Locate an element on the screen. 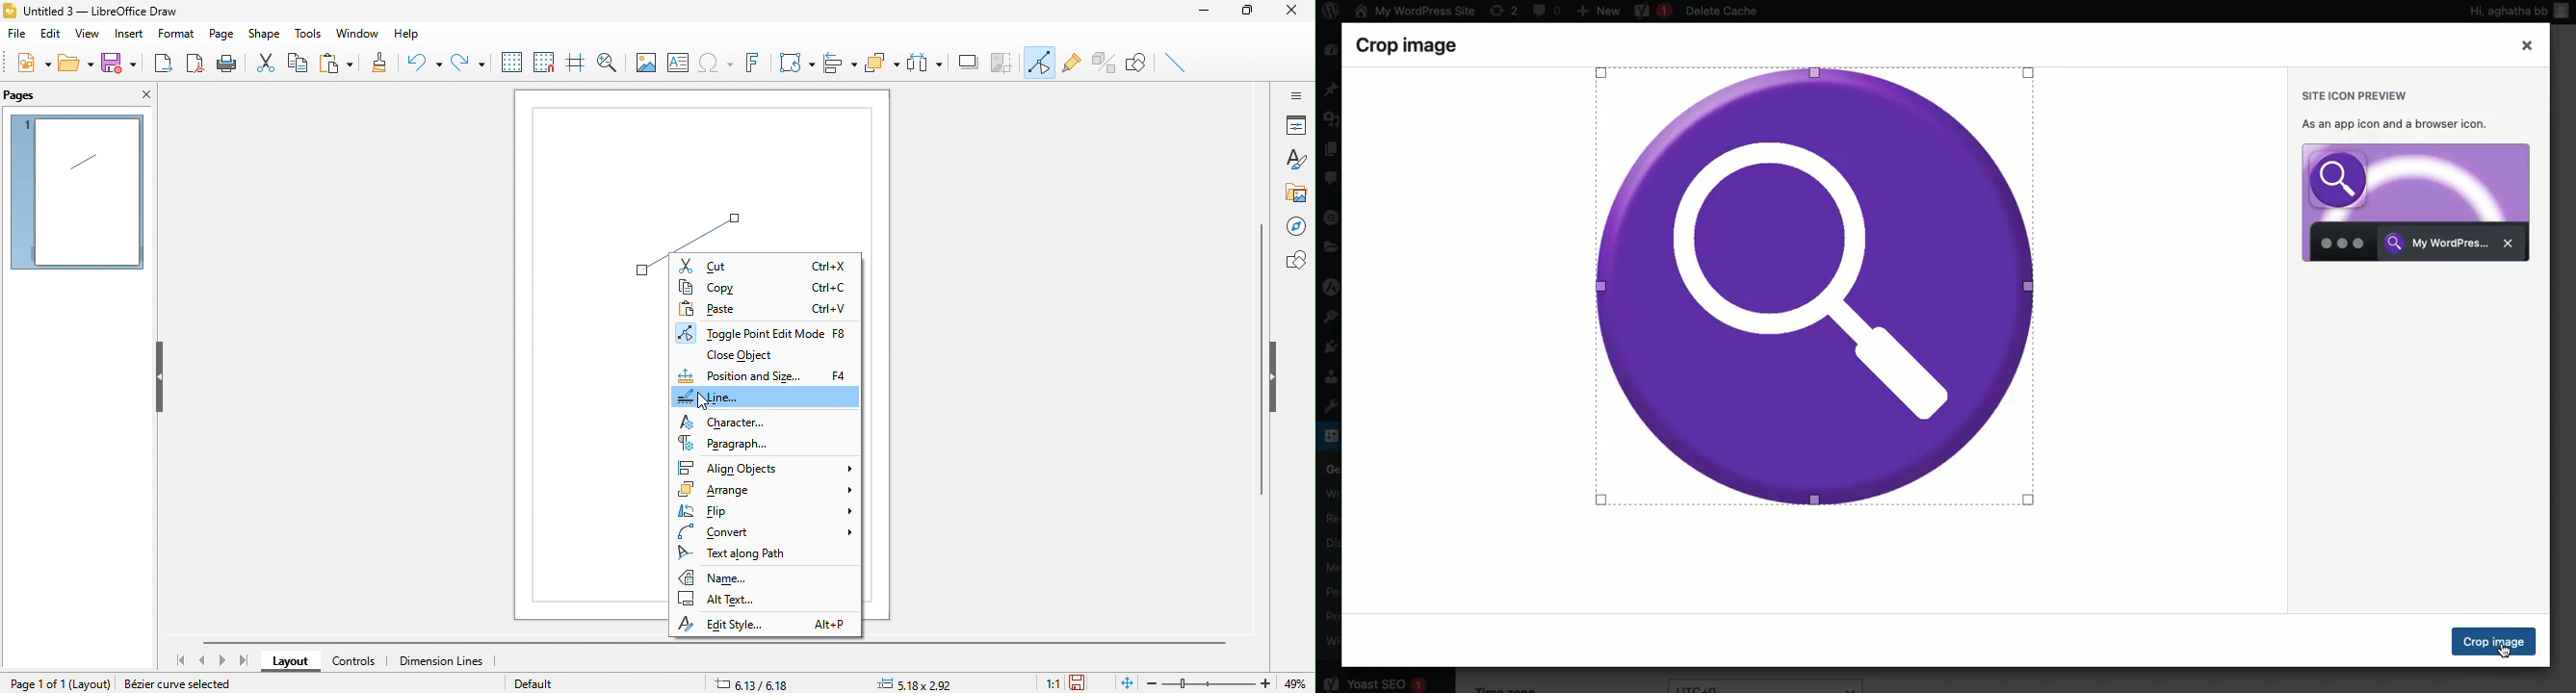  name is located at coordinates (716, 578).